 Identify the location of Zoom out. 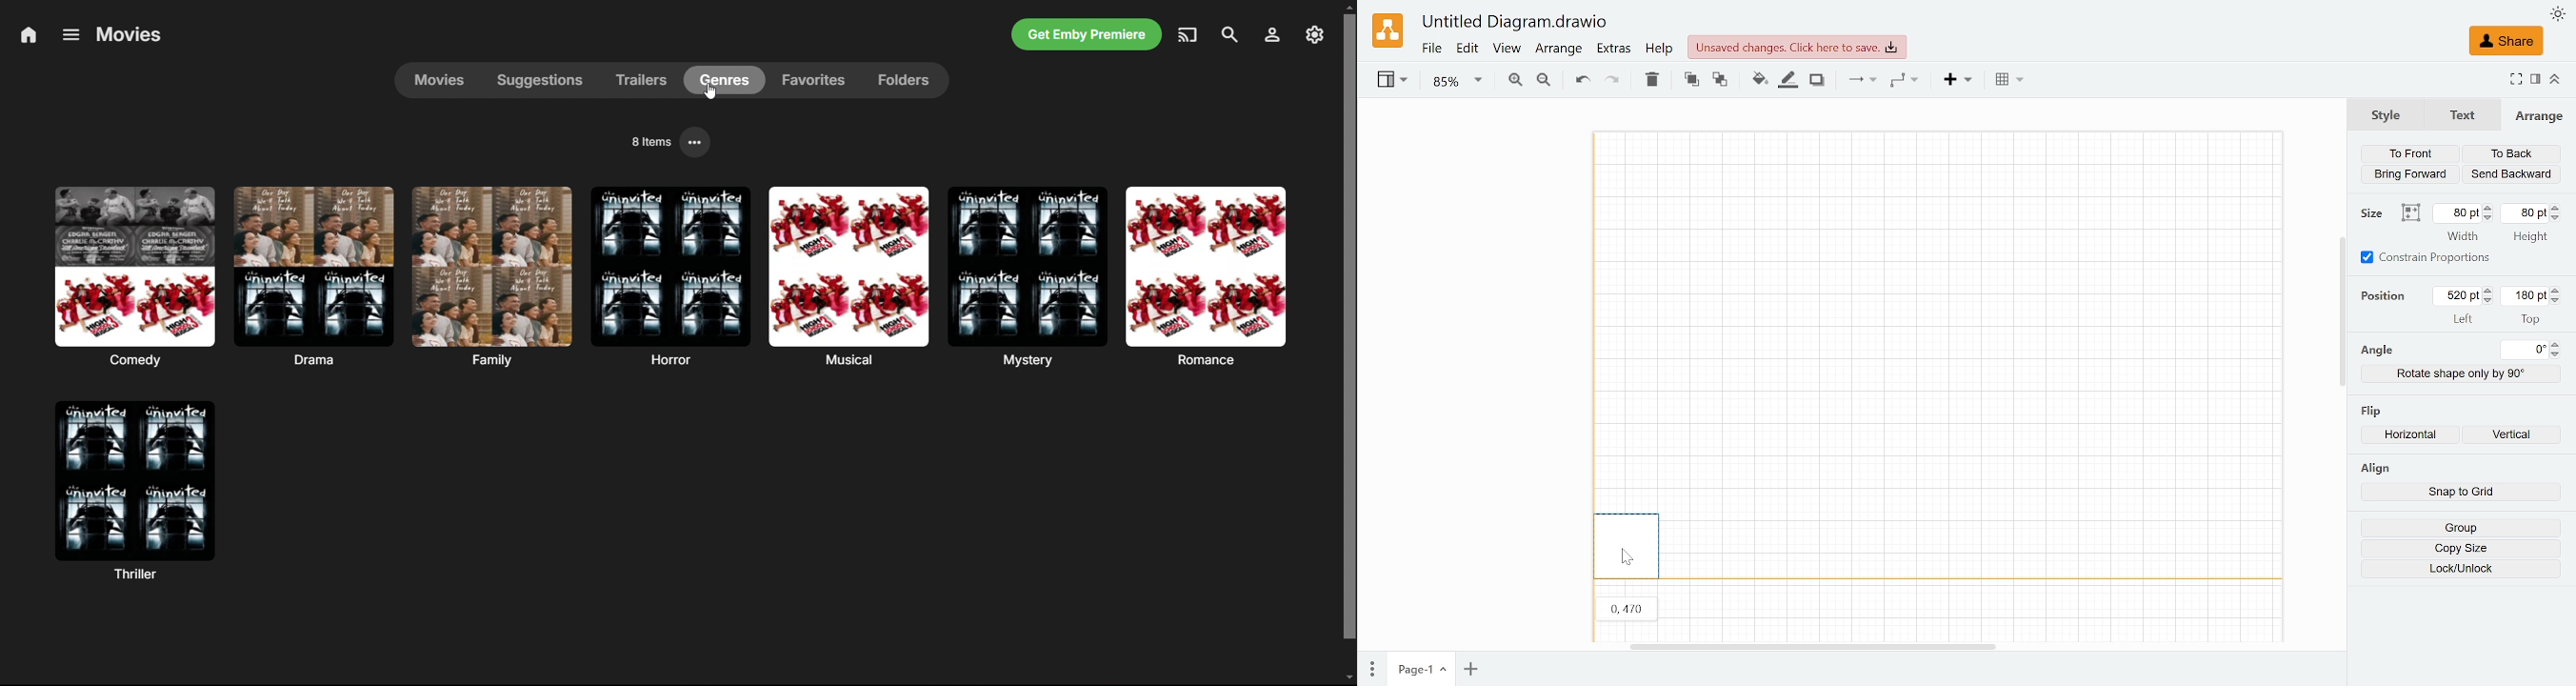
(1544, 82).